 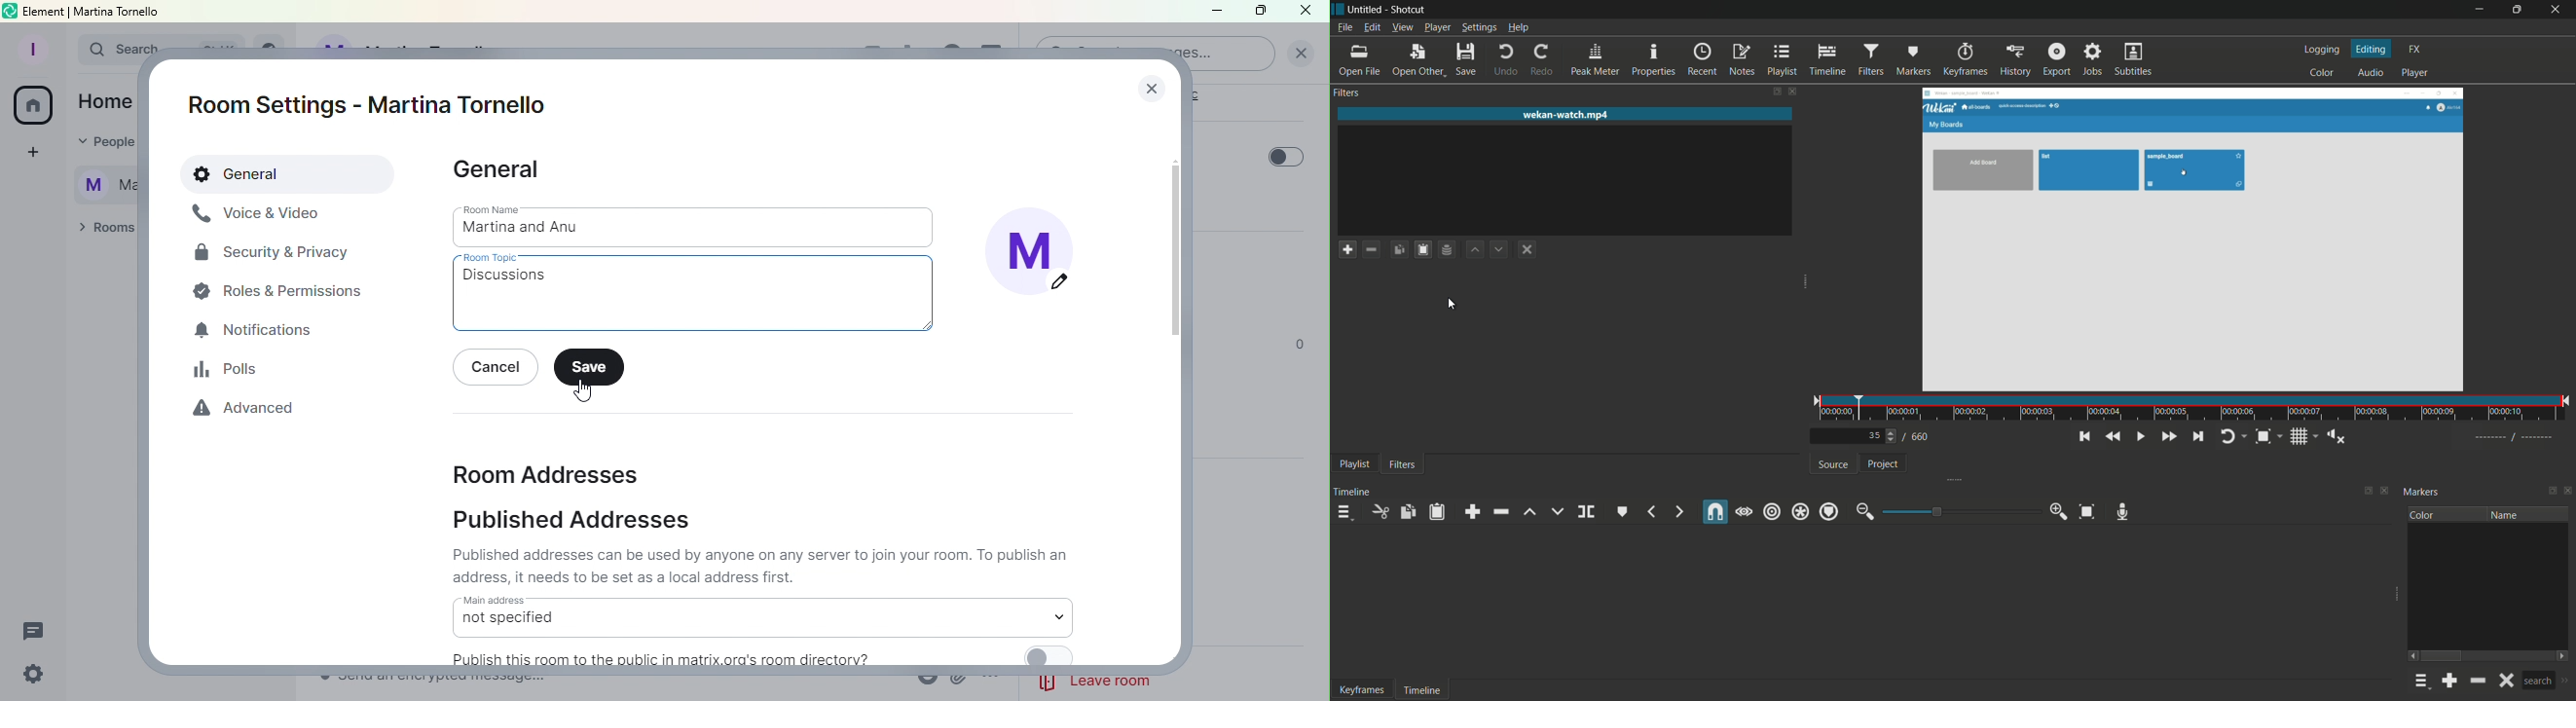 What do you see at coordinates (99, 143) in the screenshot?
I see `People` at bounding box center [99, 143].